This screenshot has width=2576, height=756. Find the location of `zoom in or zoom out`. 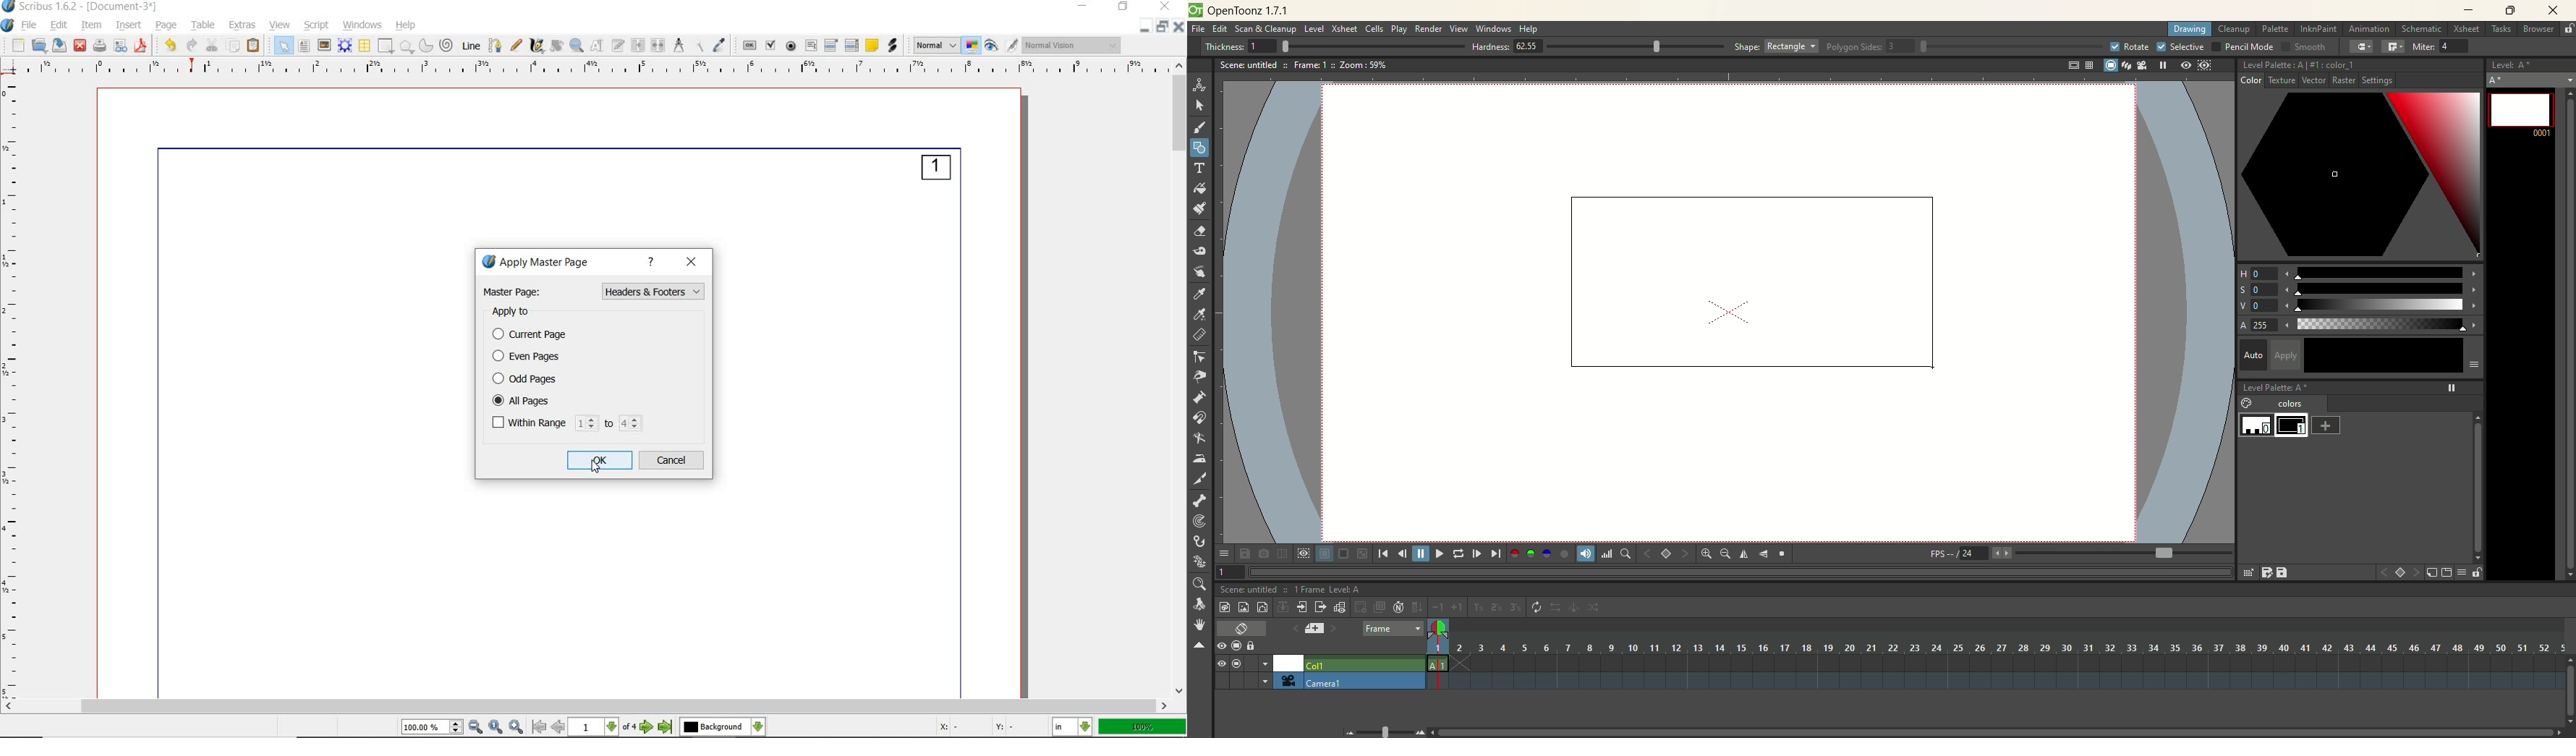

zoom in or zoom out is located at coordinates (576, 45).